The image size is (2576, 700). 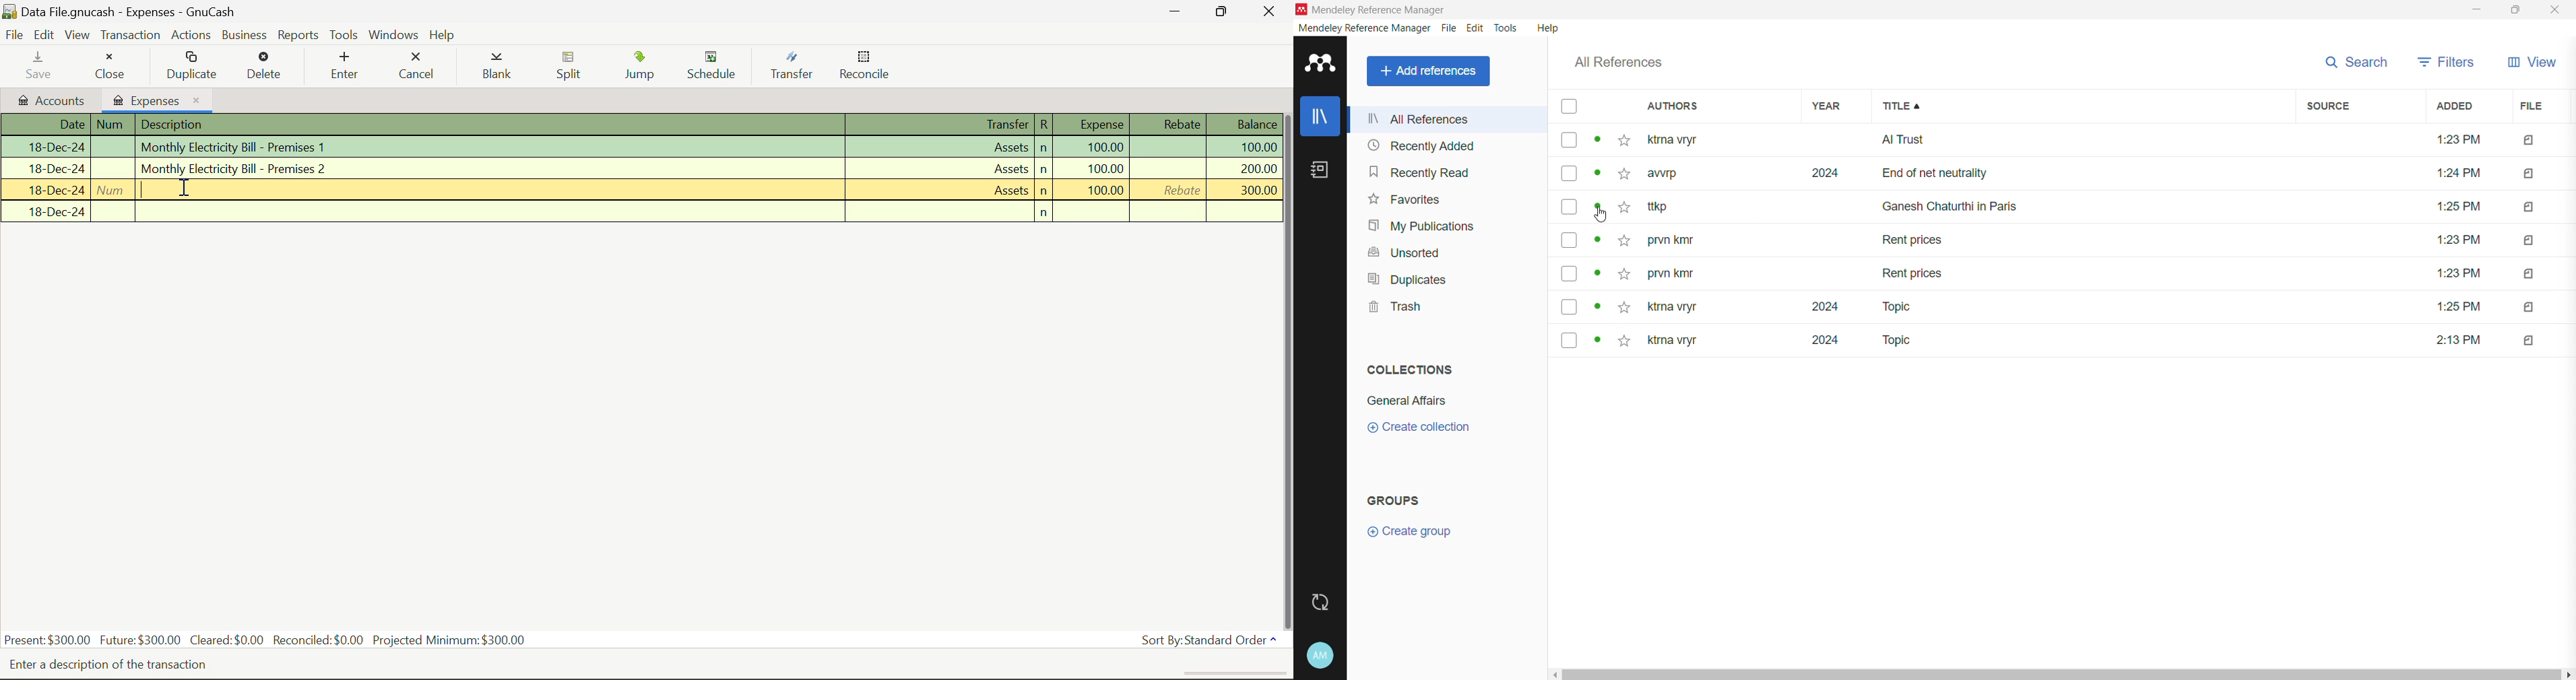 I want to click on Transaction with no Comments, so click(x=647, y=189).